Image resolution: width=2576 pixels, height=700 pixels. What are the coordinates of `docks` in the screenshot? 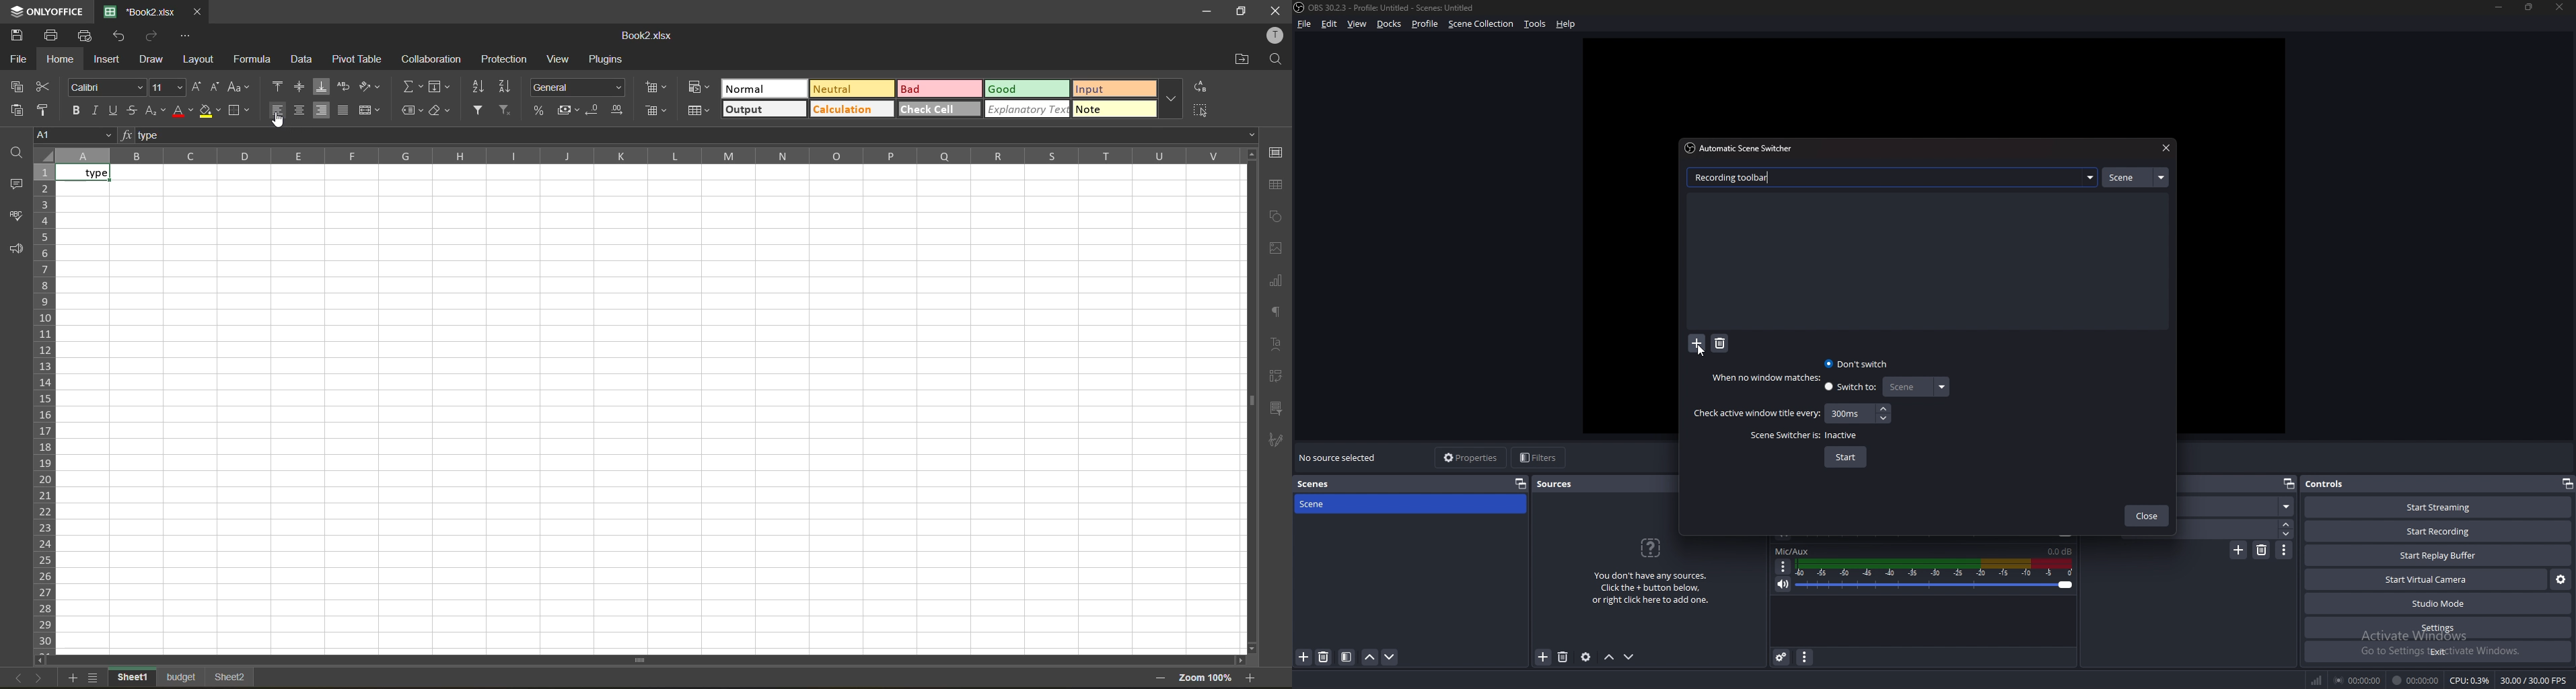 It's located at (1390, 24).